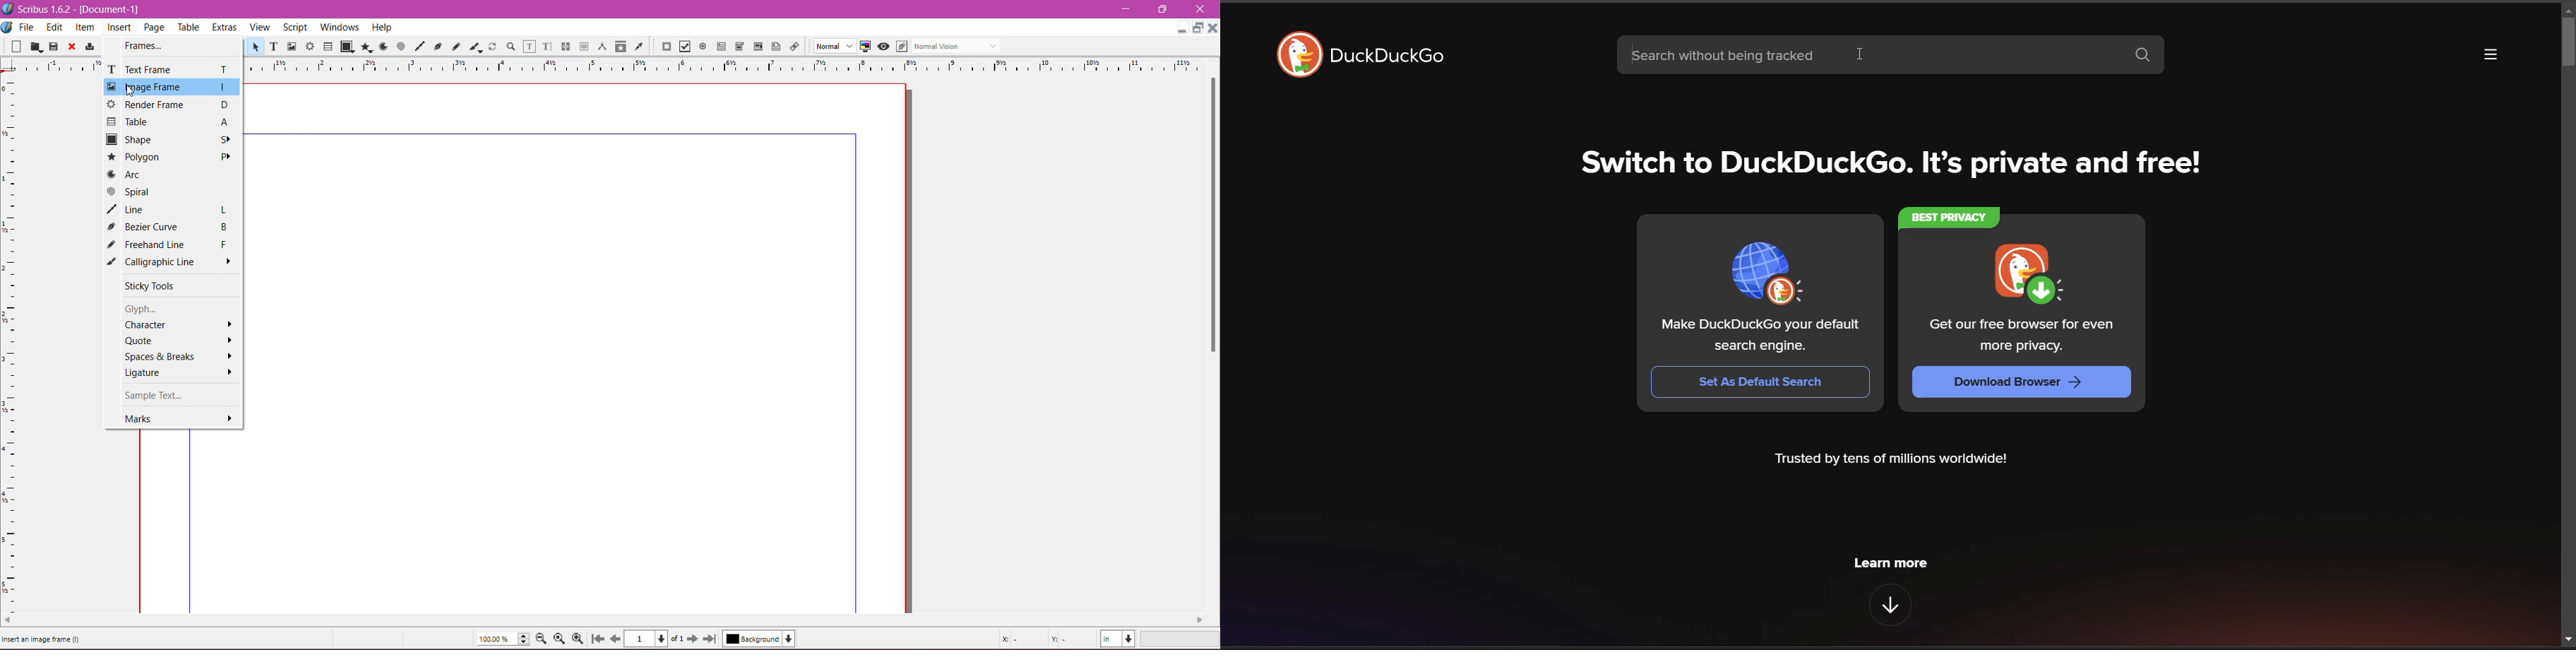  Describe the element at coordinates (292, 46) in the screenshot. I see `Image Frame` at that location.